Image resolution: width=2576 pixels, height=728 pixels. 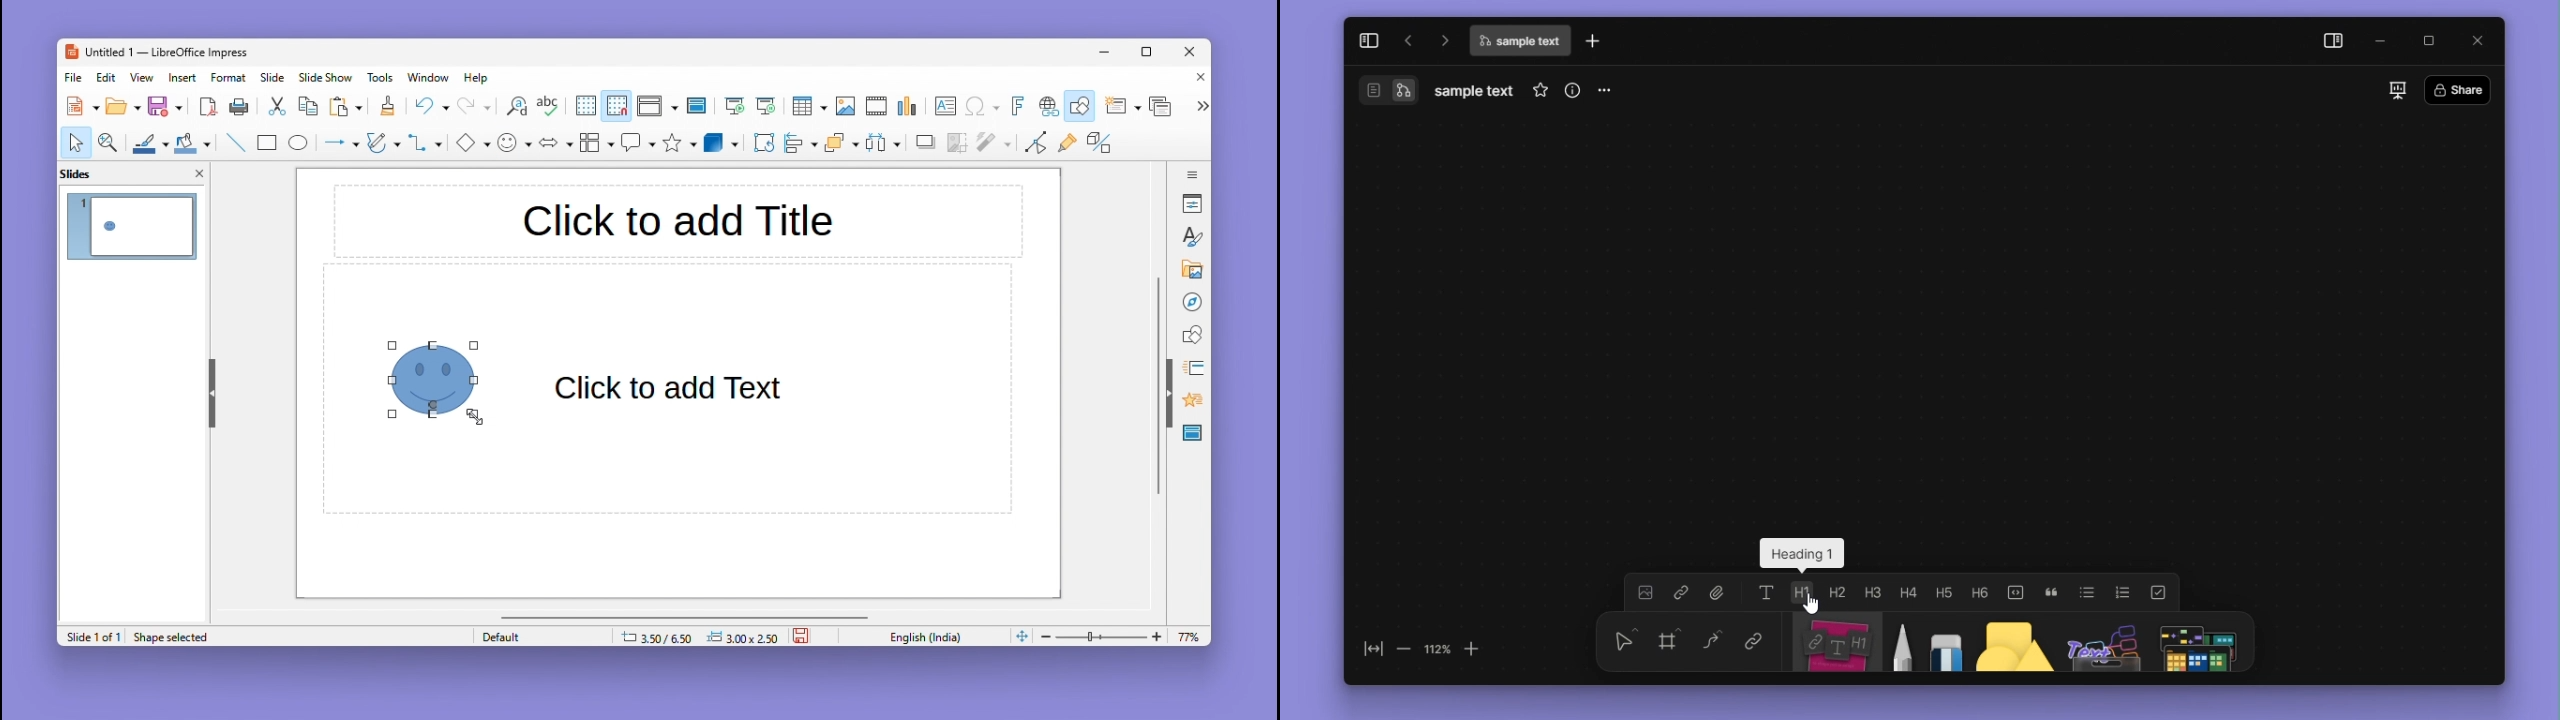 I want to click on Connectors, so click(x=425, y=142).